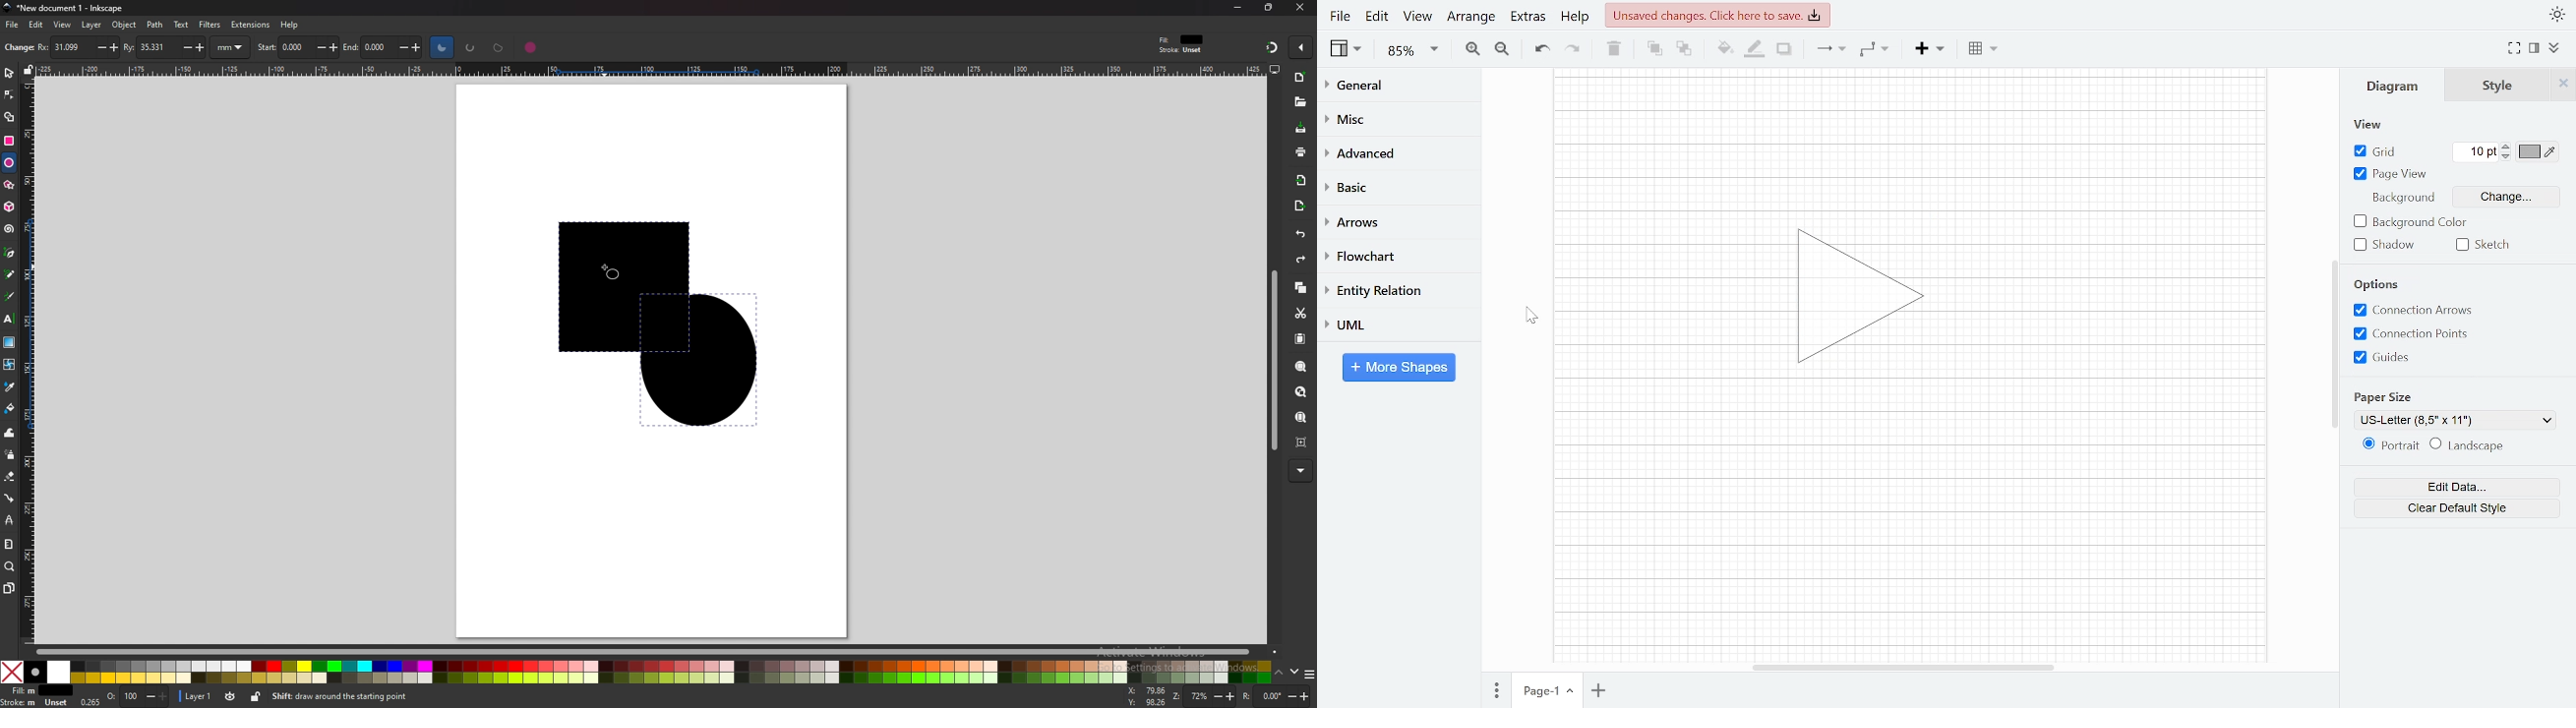 Image resolution: width=2576 pixels, height=728 pixels. I want to click on Waypoints, so click(1876, 48).